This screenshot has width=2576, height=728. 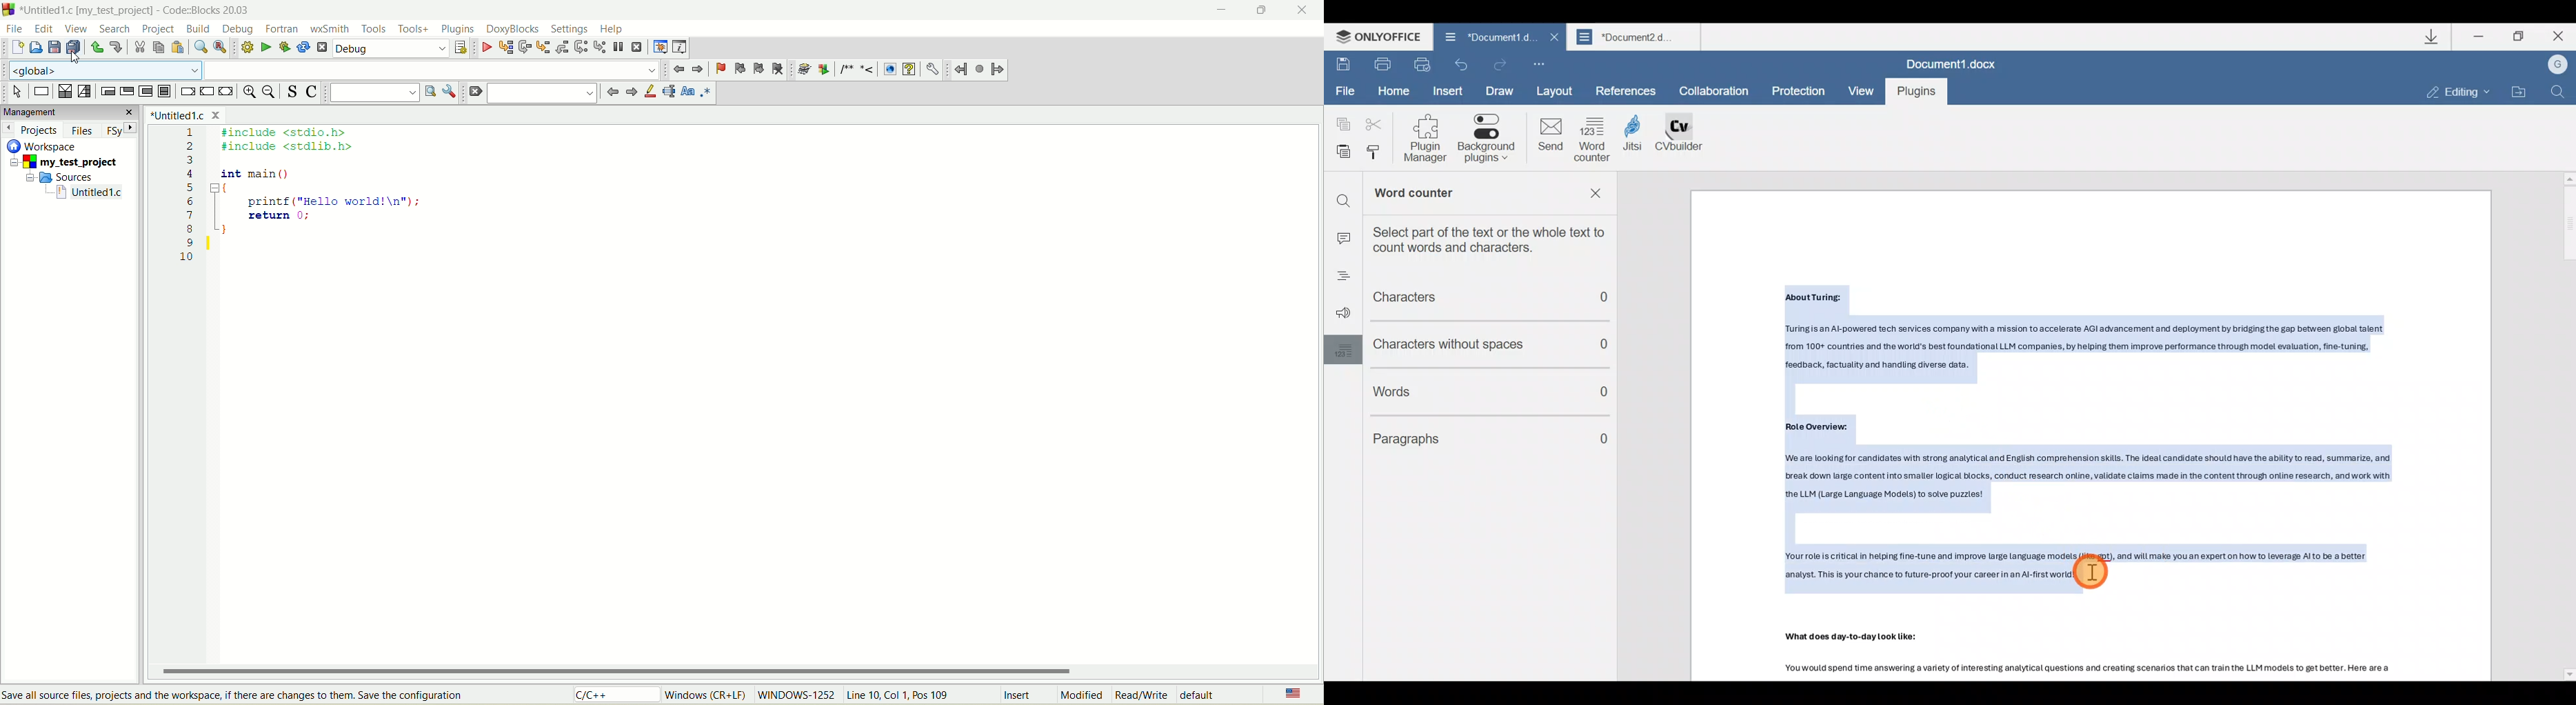 I want to click on debug, so click(x=390, y=48).